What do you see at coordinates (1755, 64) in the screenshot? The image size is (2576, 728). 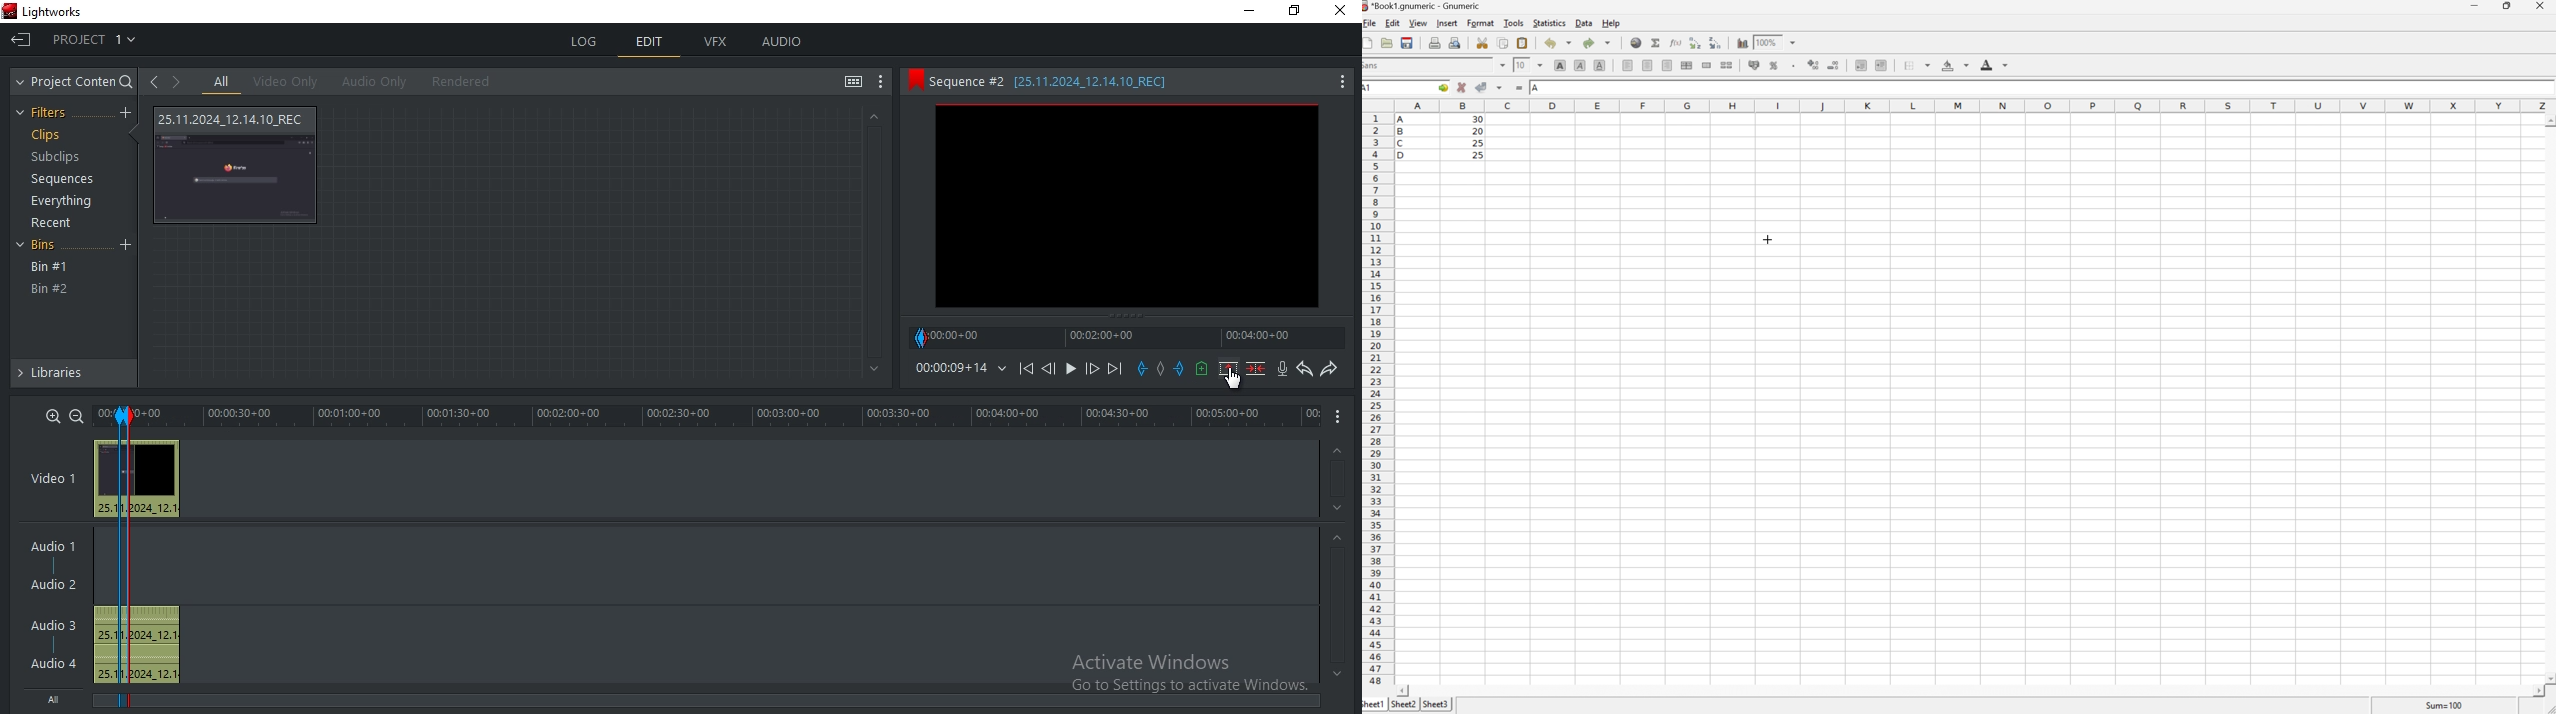 I see `Format selection as accounting` at bounding box center [1755, 64].